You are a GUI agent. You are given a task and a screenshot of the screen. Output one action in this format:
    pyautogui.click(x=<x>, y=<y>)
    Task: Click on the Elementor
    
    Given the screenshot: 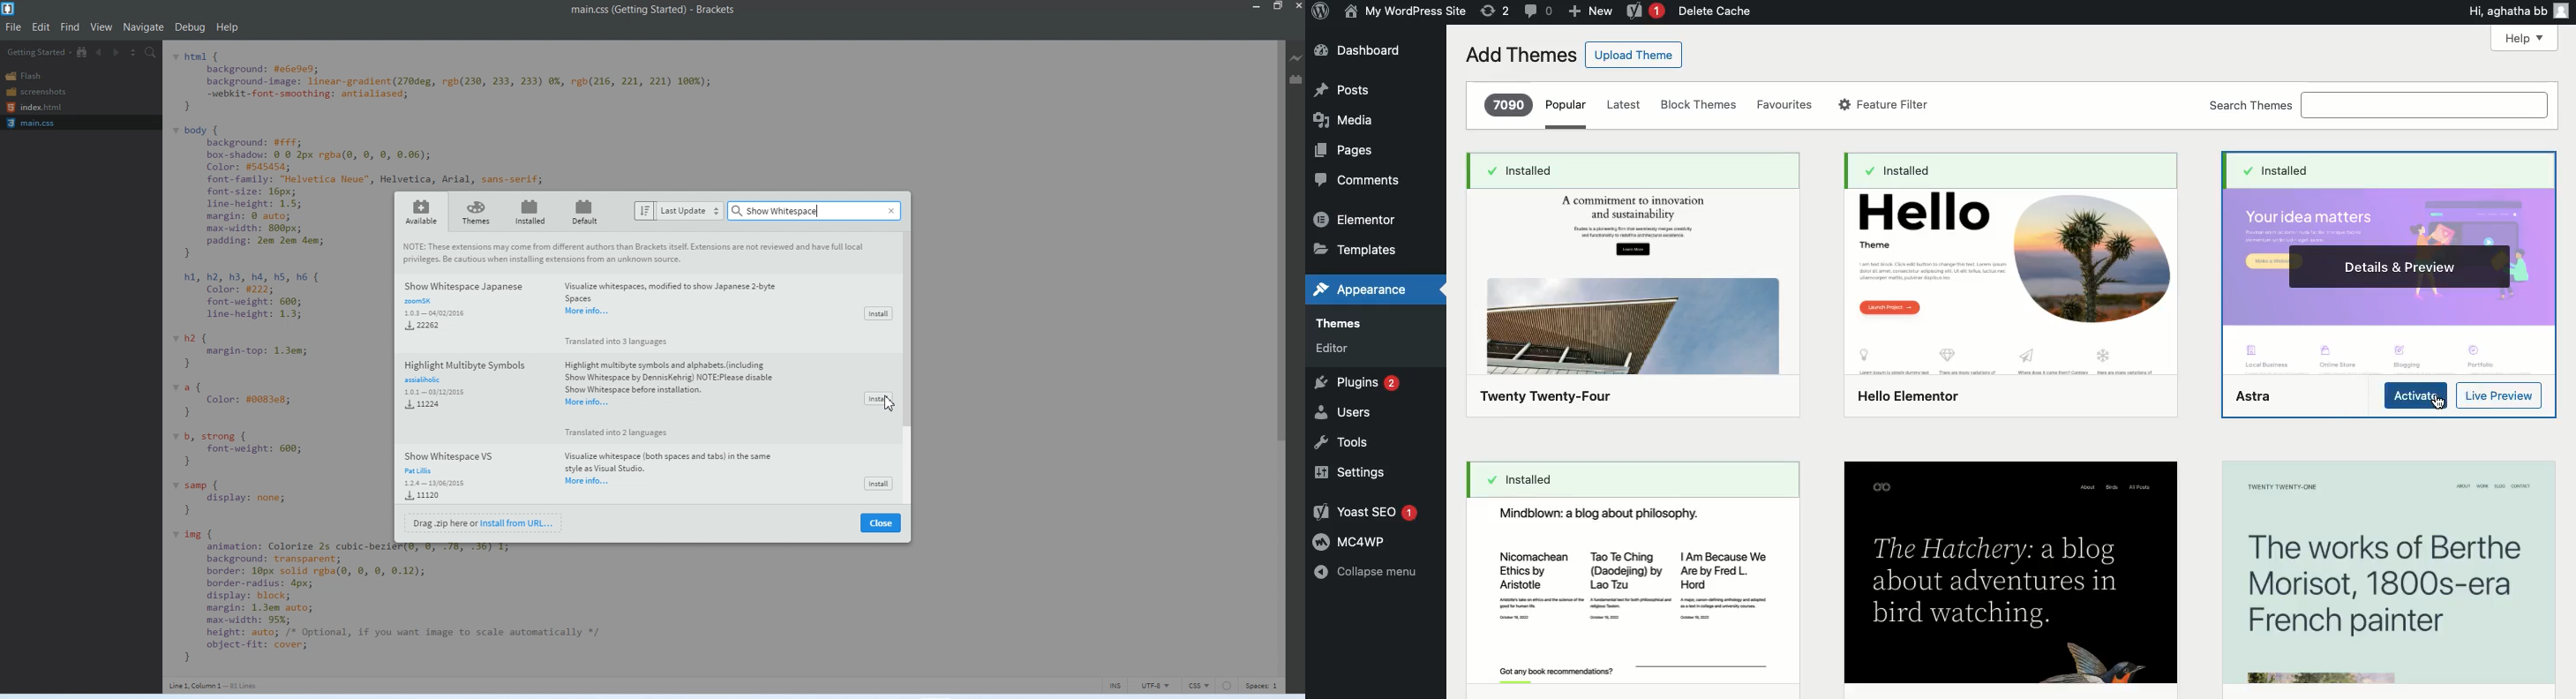 What is the action you would take?
    pyautogui.click(x=1358, y=216)
    